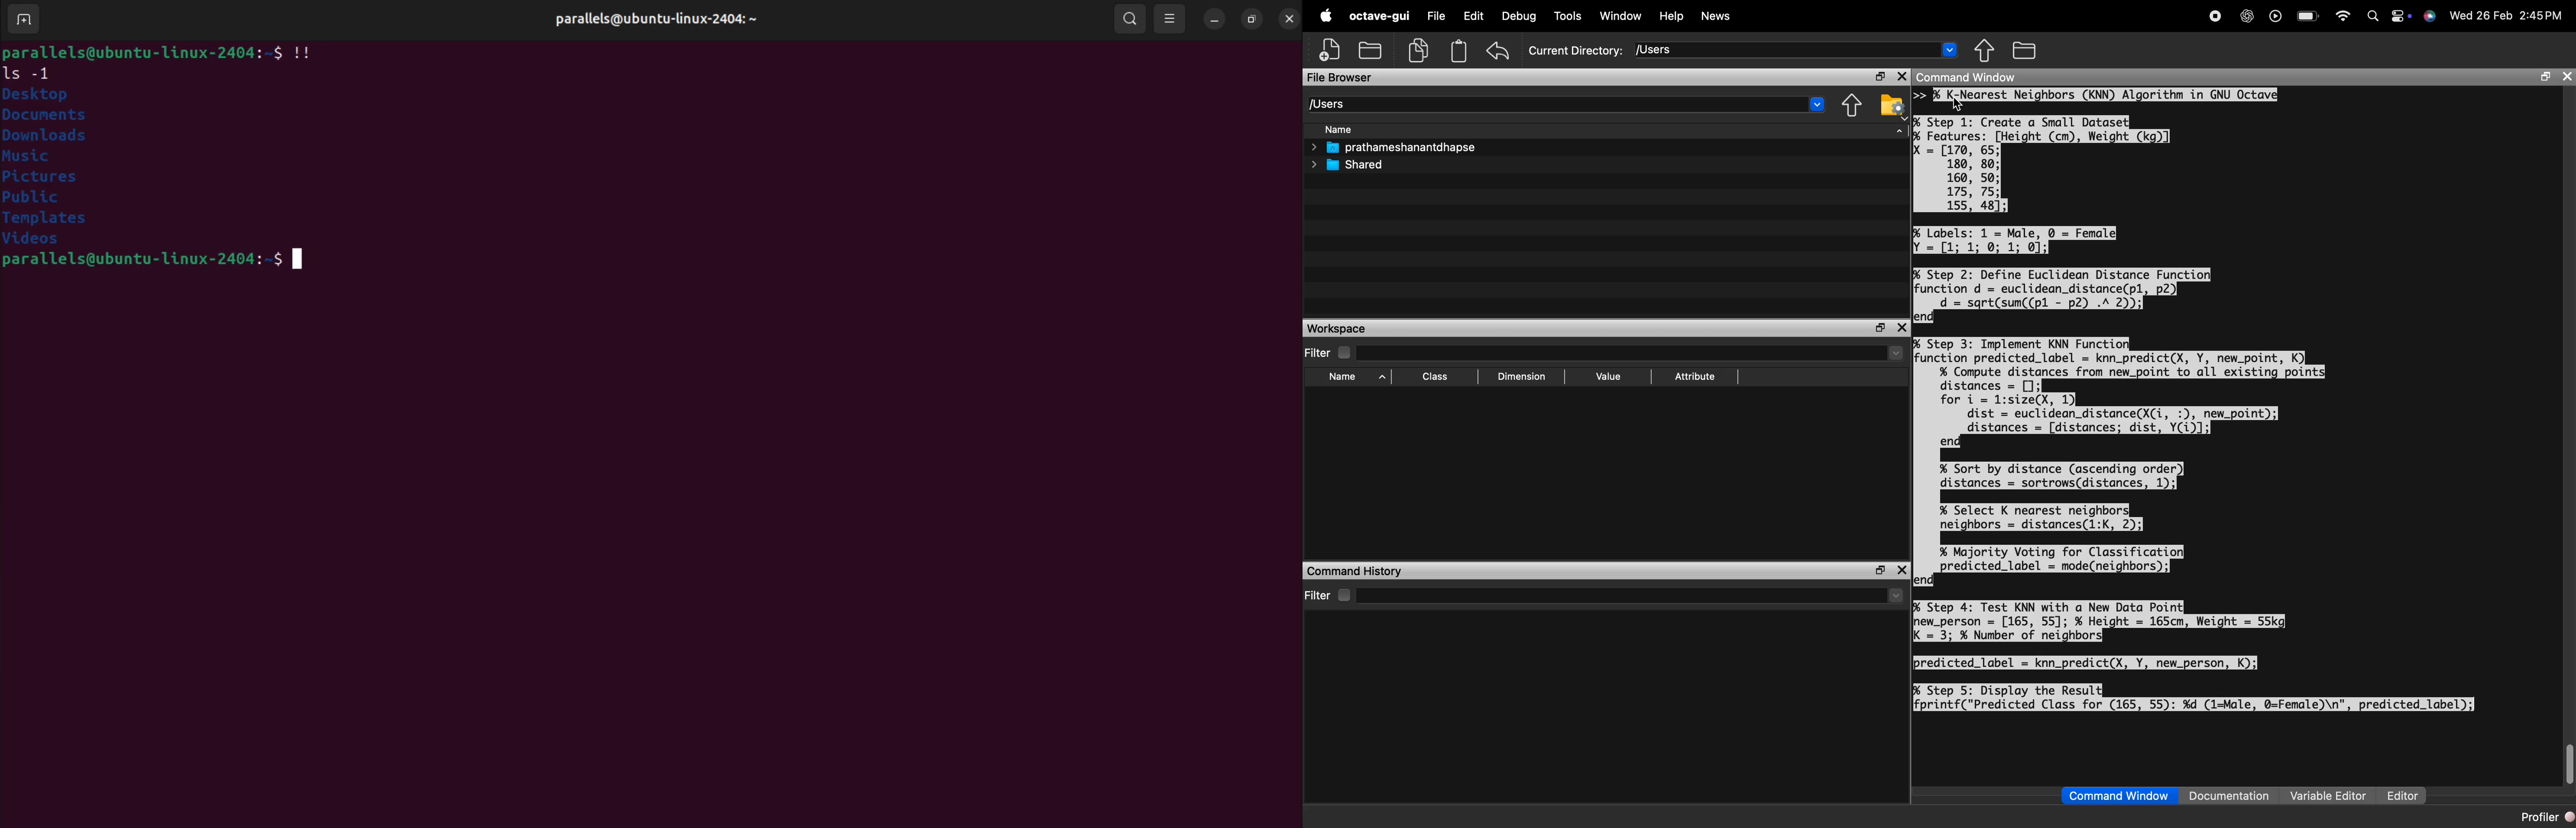 Image resolution: width=2576 pixels, height=840 pixels. I want to click on dropdown, so click(1815, 105).